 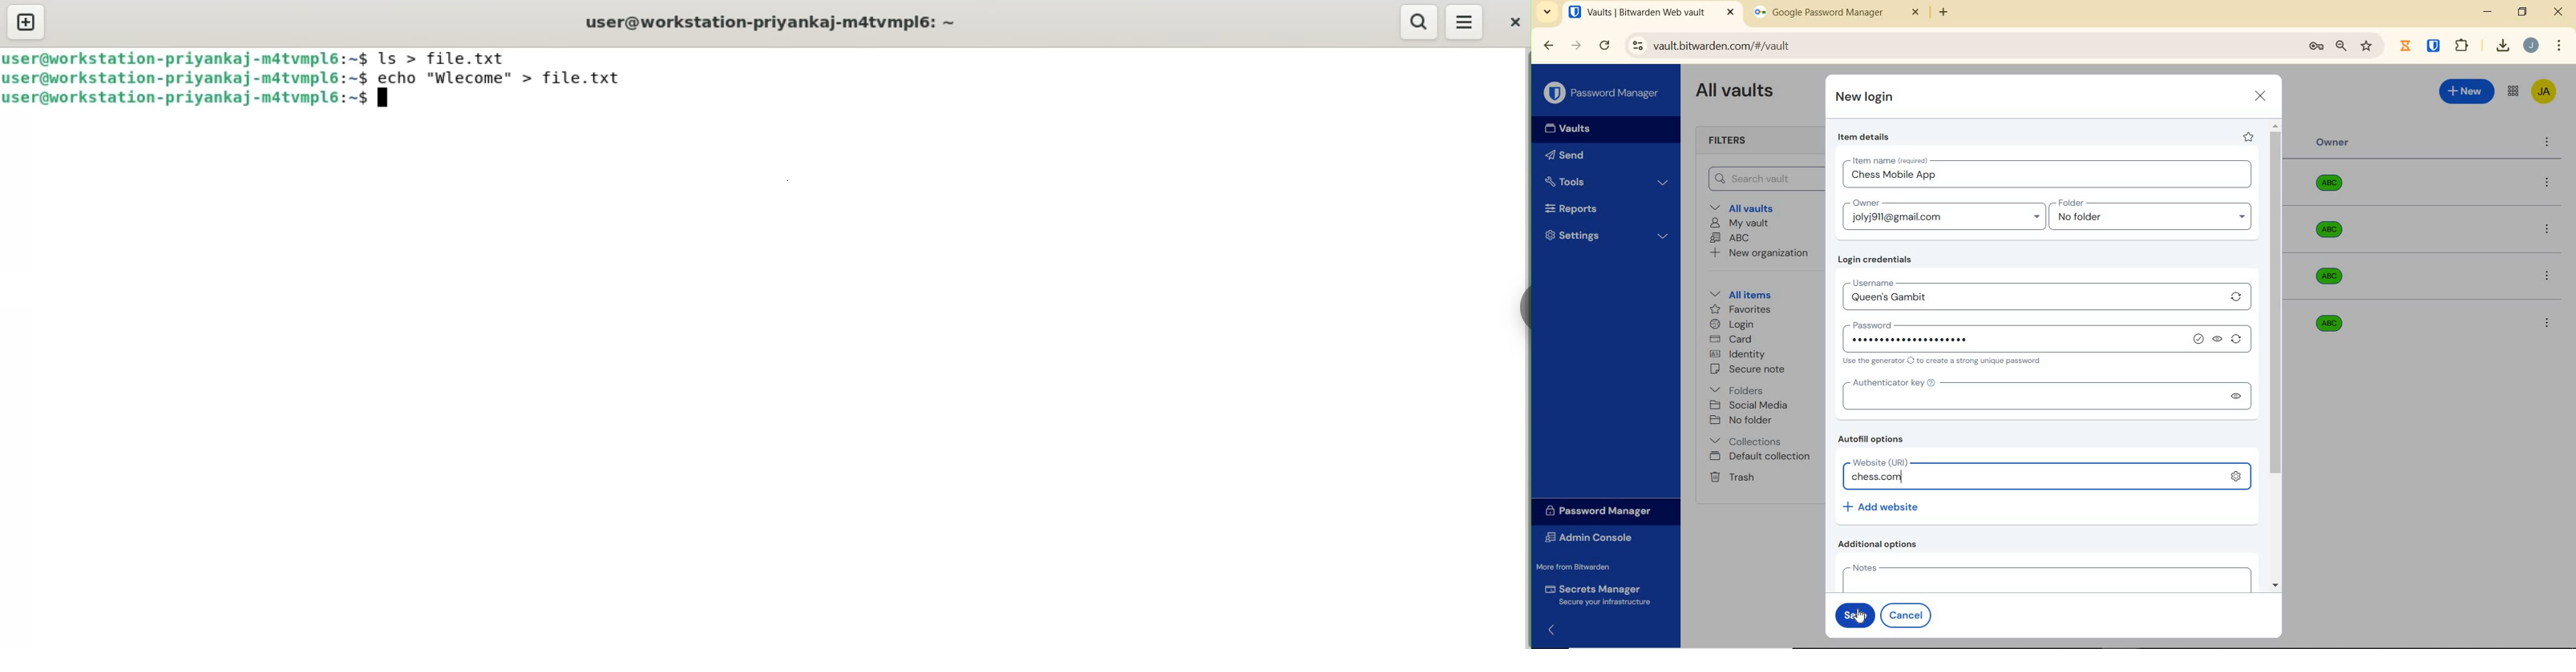 What do you see at coordinates (2550, 183) in the screenshot?
I see `option` at bounding box center [2550, 183].